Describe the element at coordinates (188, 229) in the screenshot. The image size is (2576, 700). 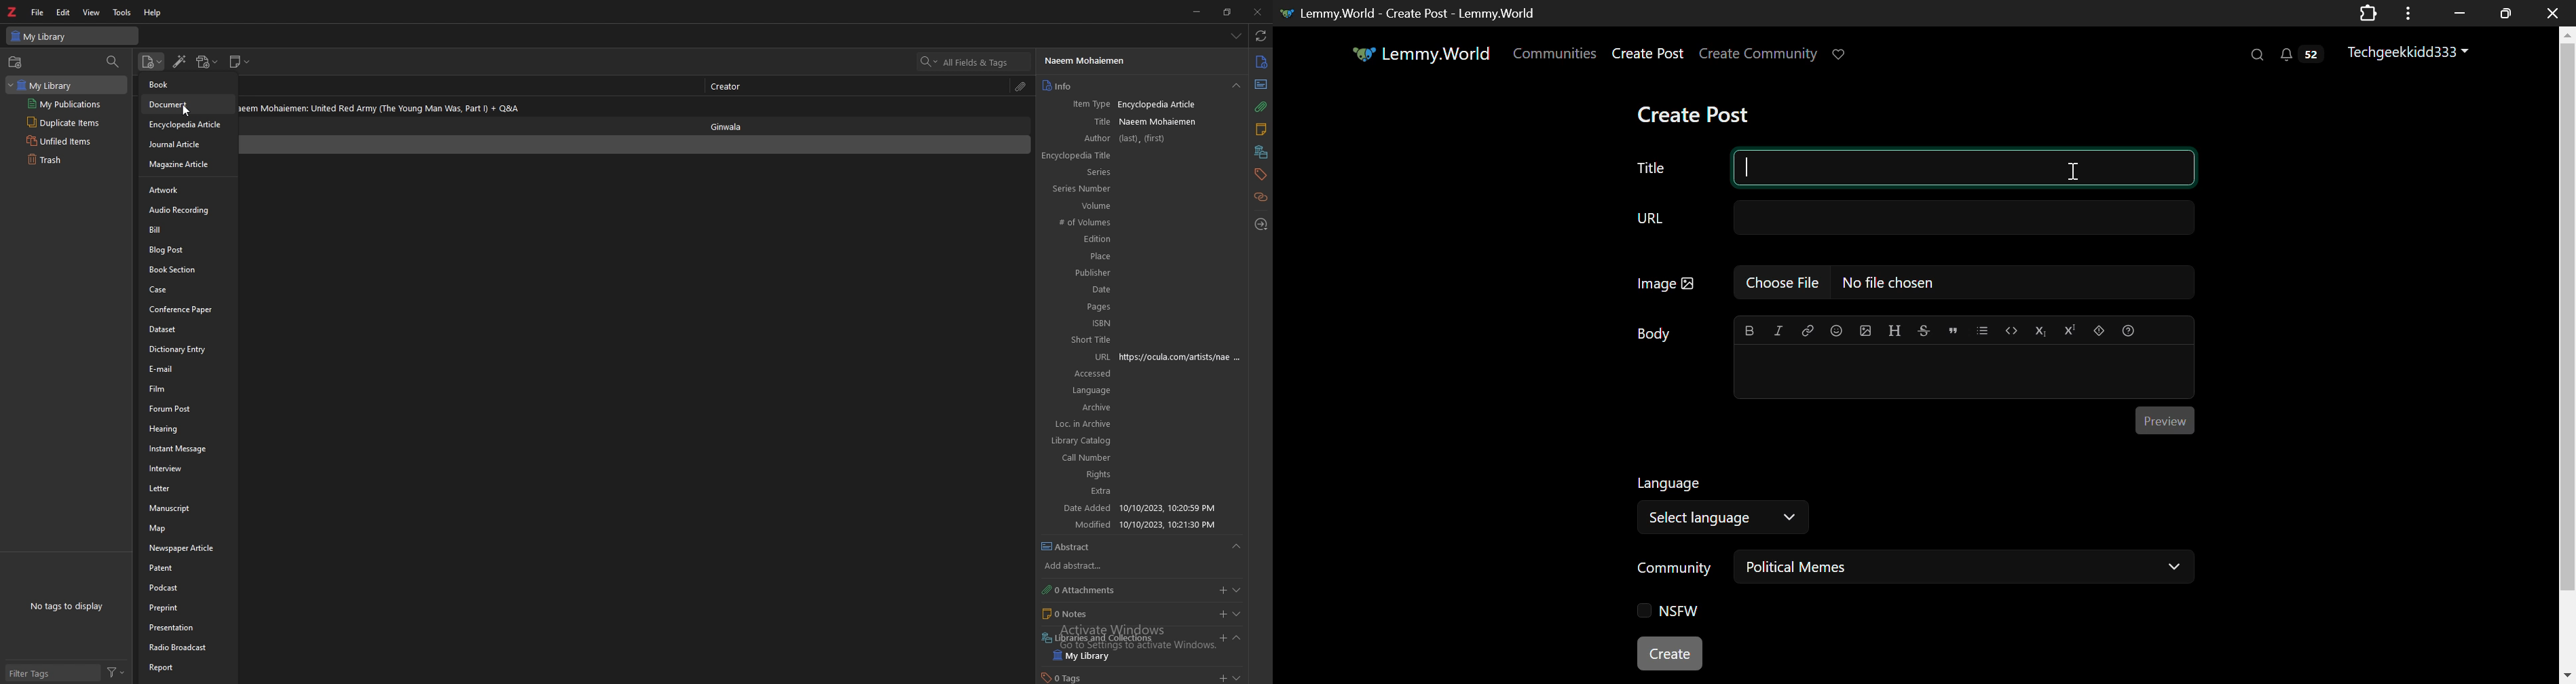
I see `bill` at that location.